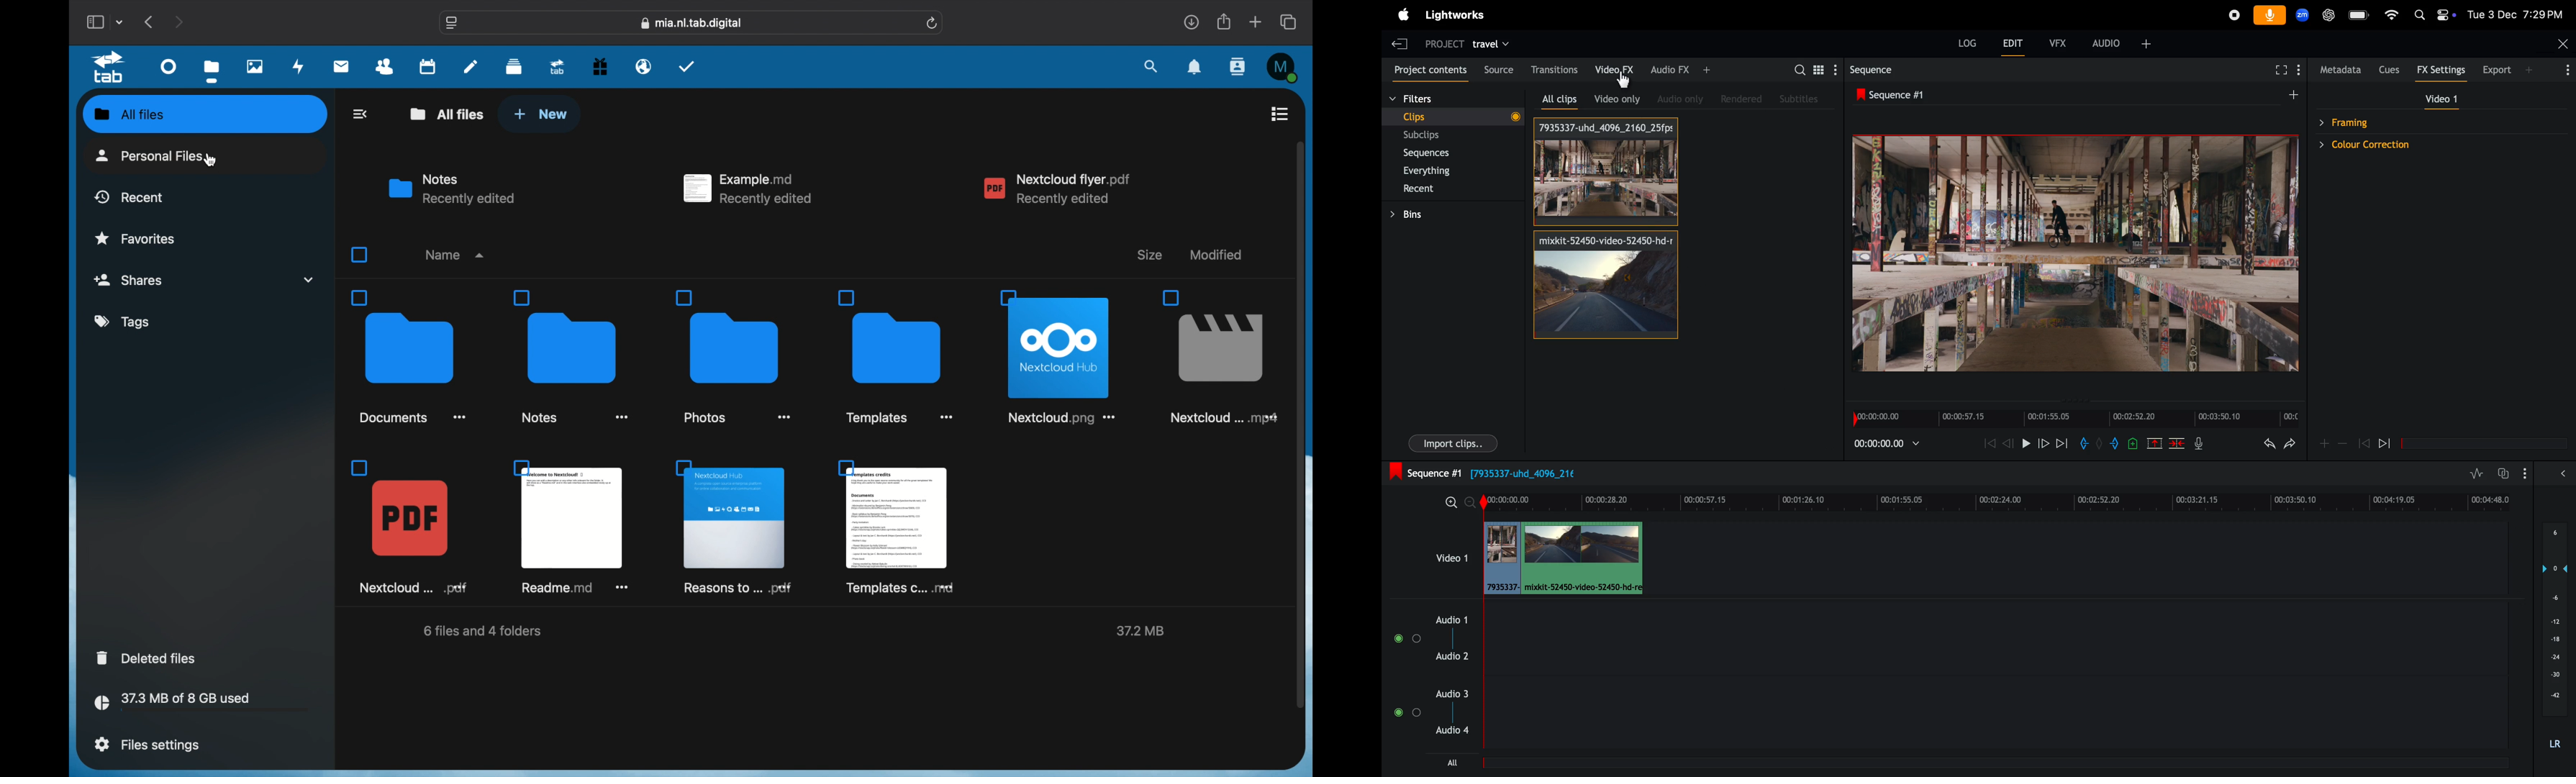 Image resolution: width=2576 pixels, height=784 pixels. What do you see at coordinates (362, 114) in the screenshot?
I see `back` at bounding box center [362, 114].